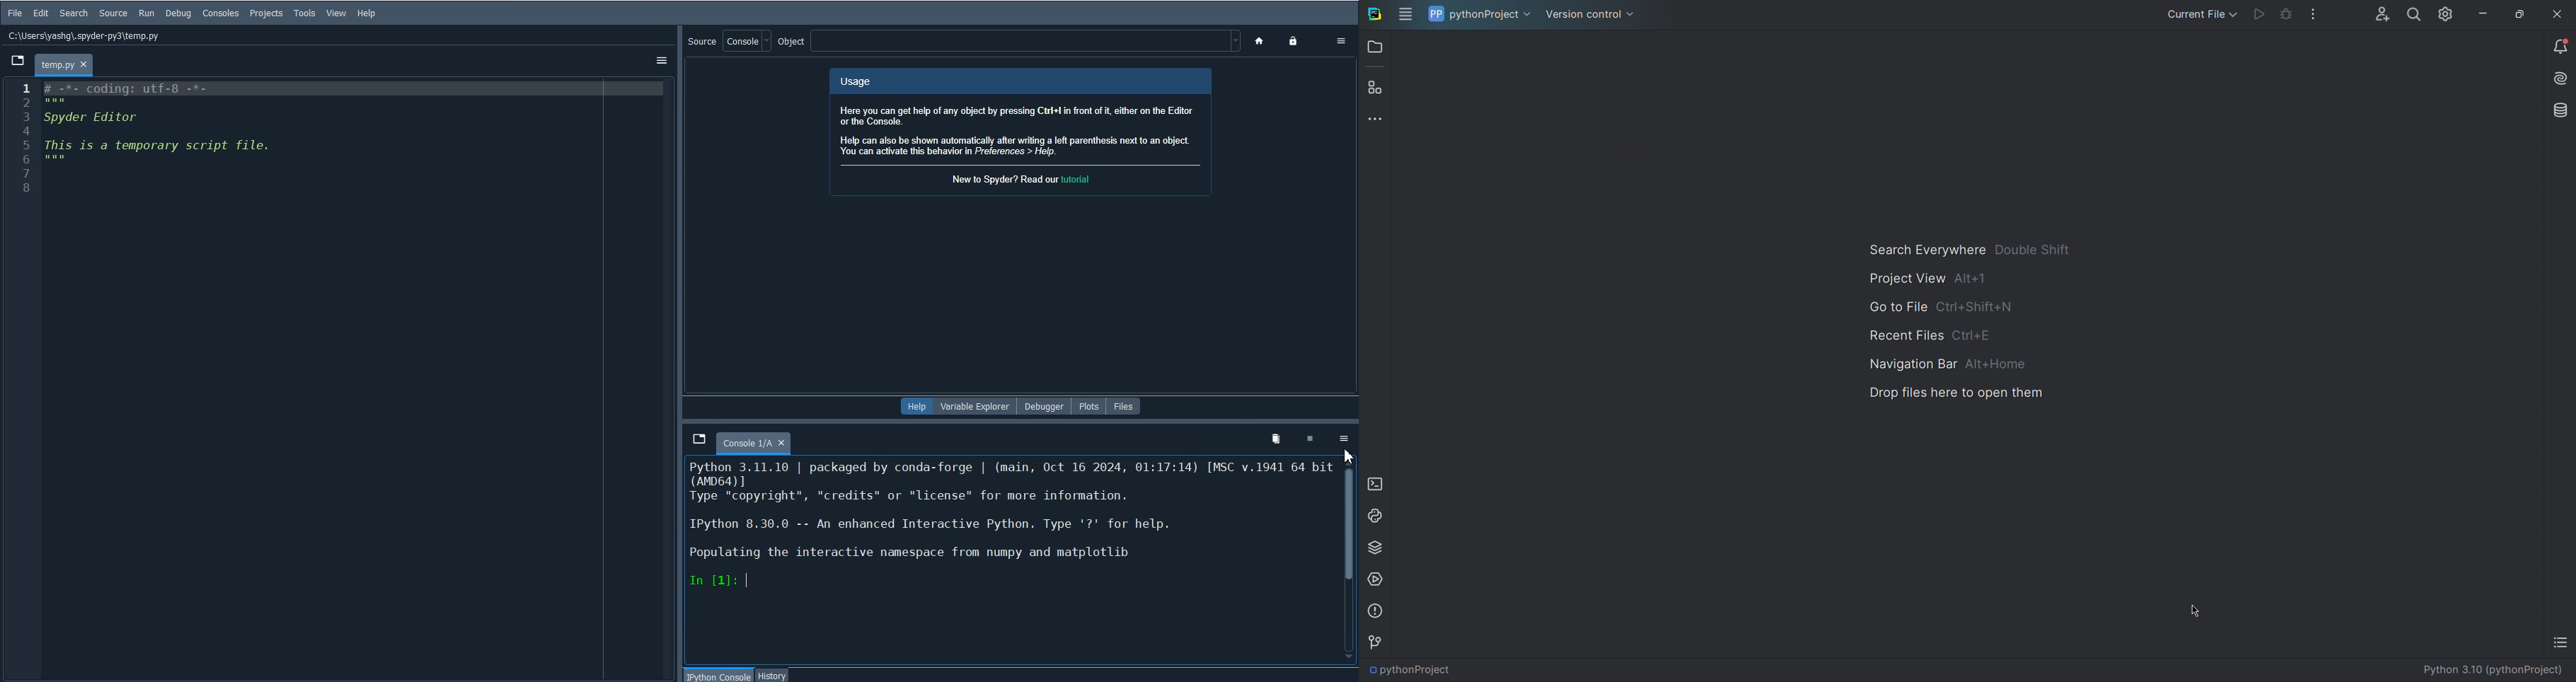 The width and height of the screenshot is (2576, 700). I want to click on Version Control, so click(1589, 14).